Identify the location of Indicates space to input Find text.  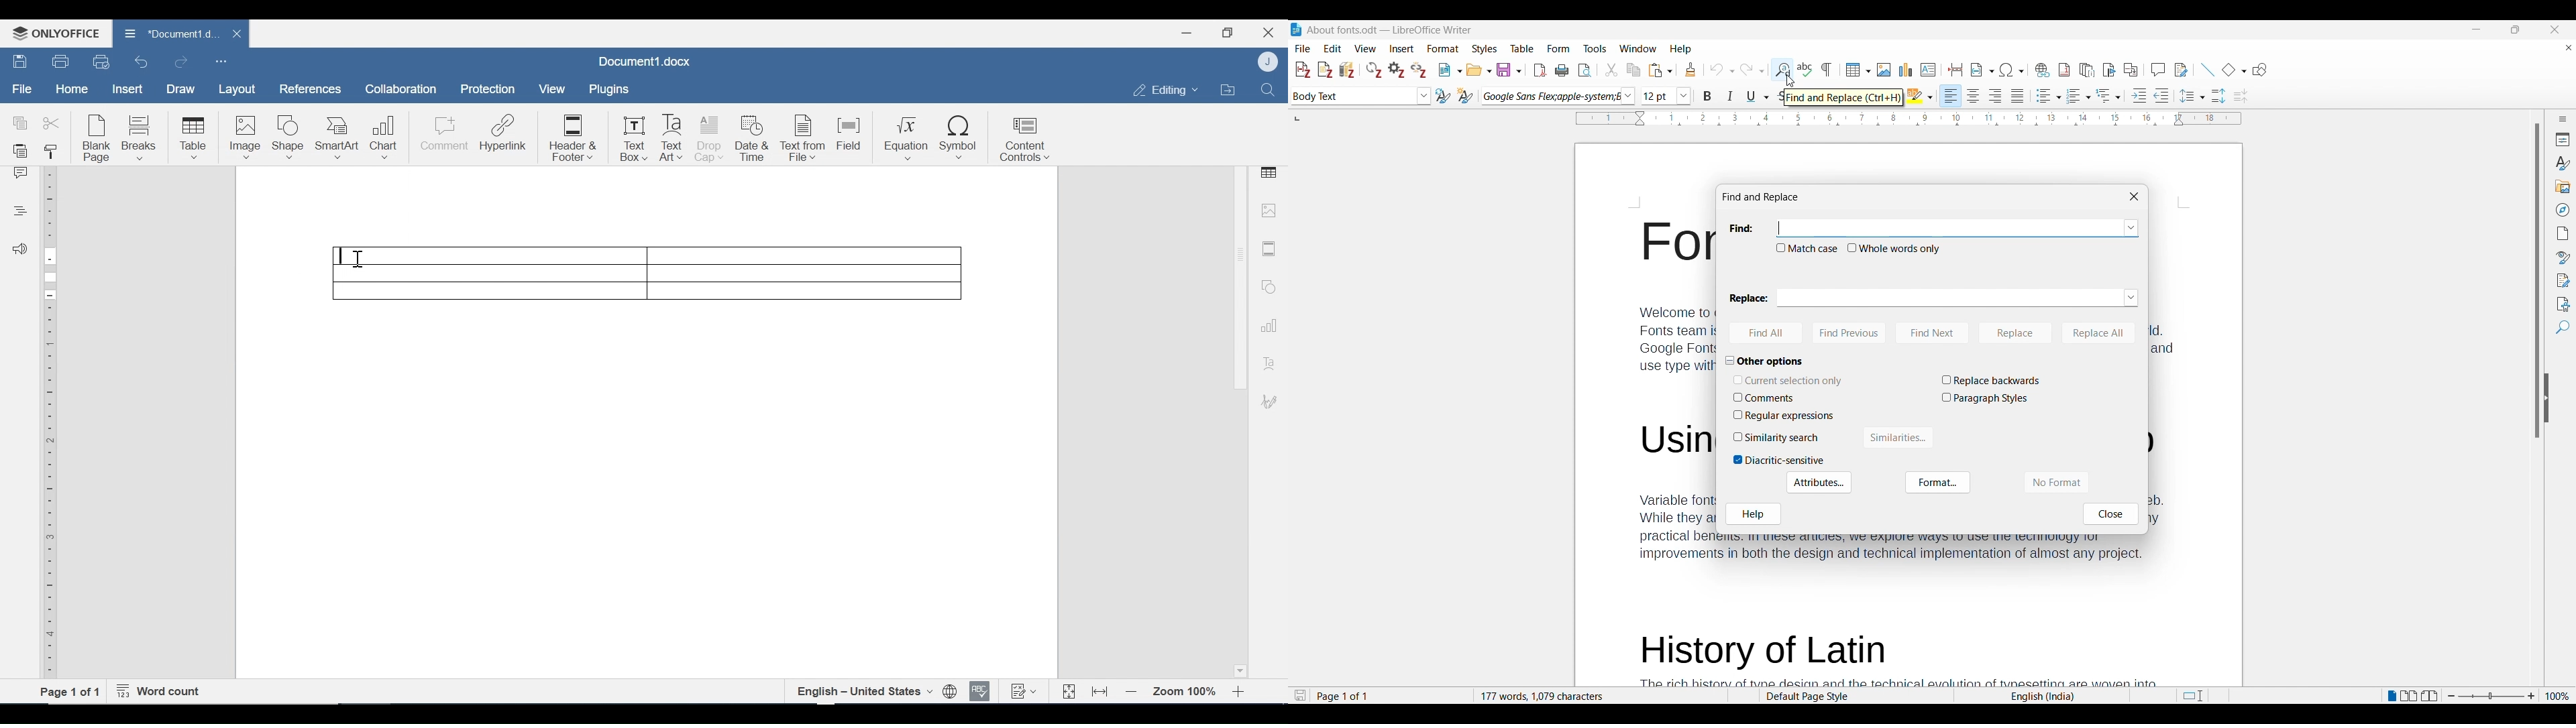
(1743, 229).